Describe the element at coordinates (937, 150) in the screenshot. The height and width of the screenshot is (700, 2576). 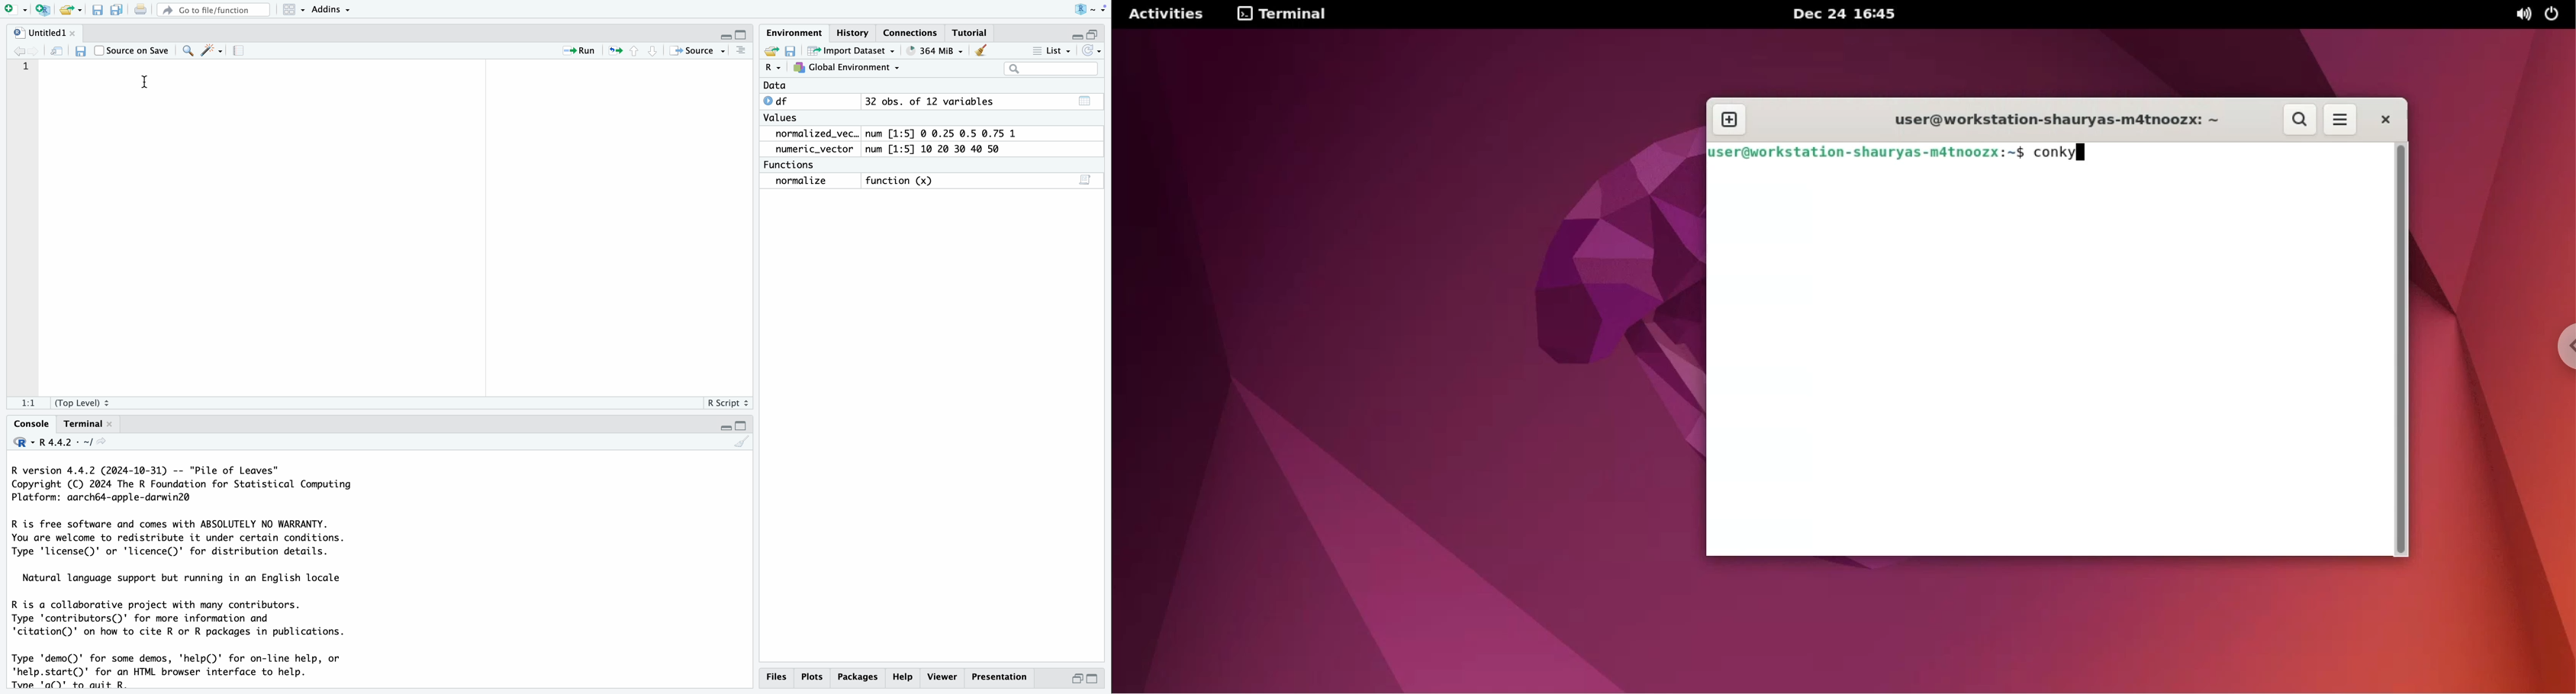
I see `num [1:5] 10 20 30 40 50 ` at that location.